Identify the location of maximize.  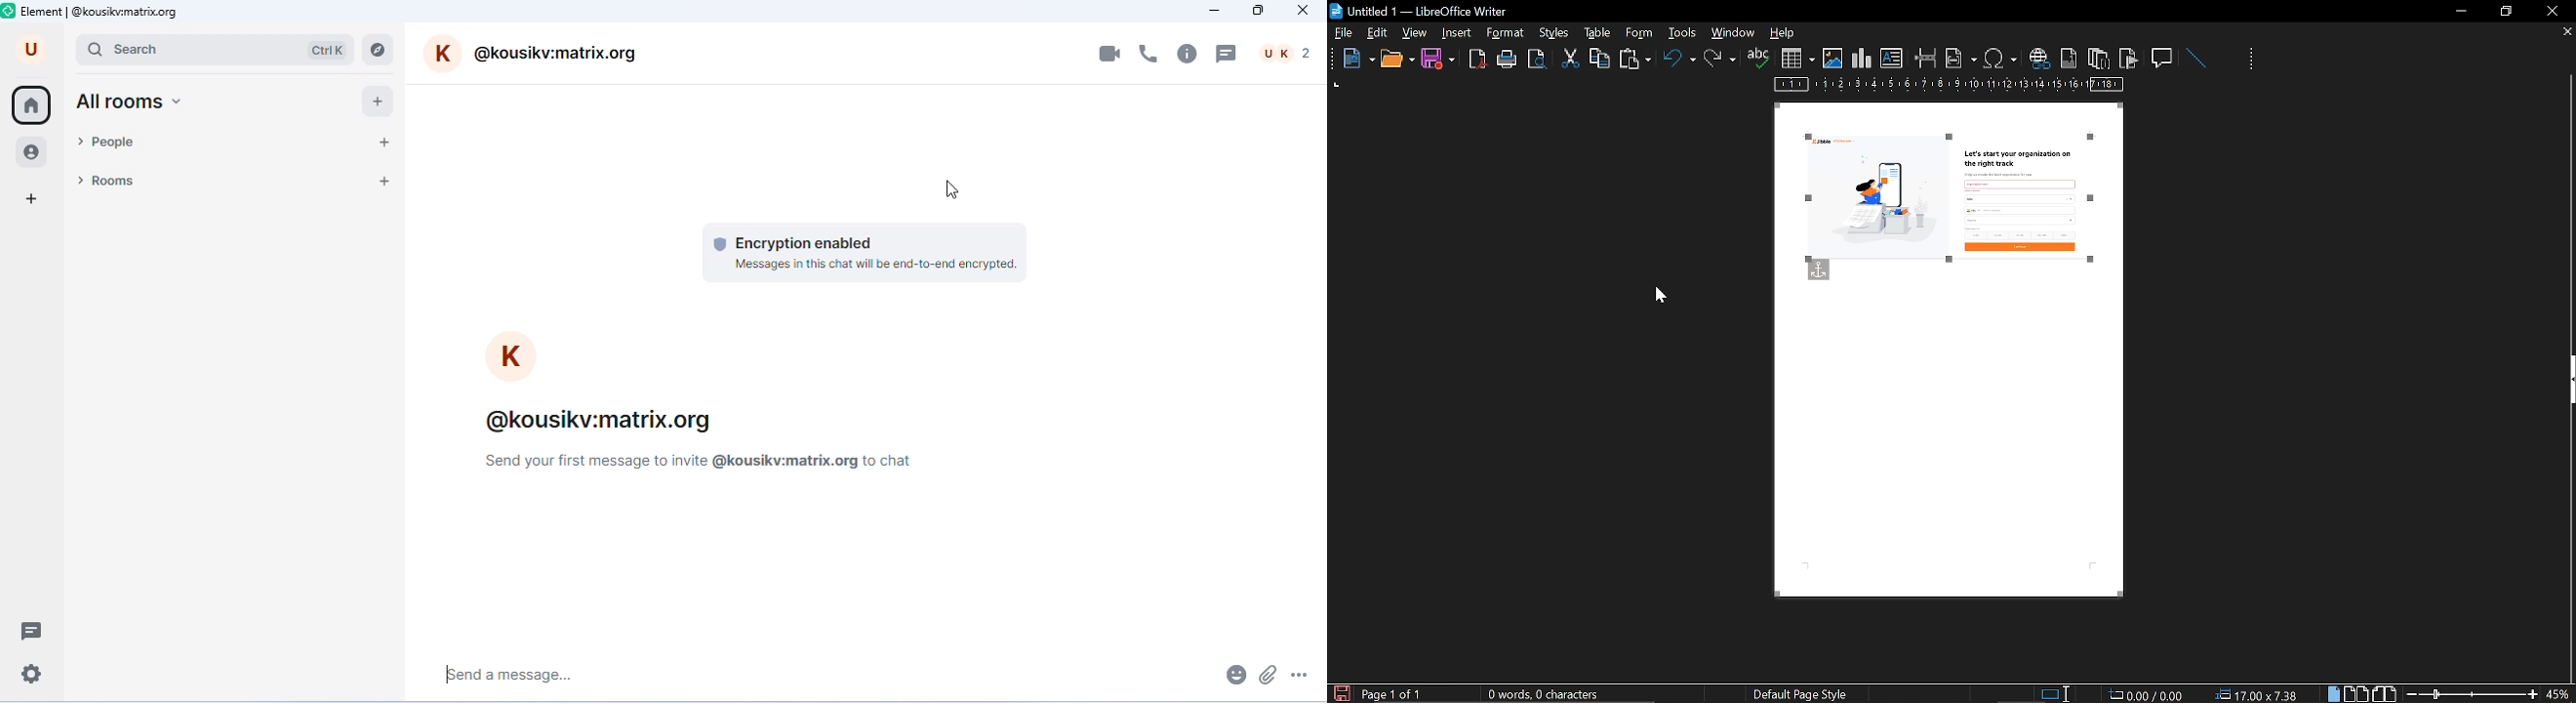
(1257, 10).